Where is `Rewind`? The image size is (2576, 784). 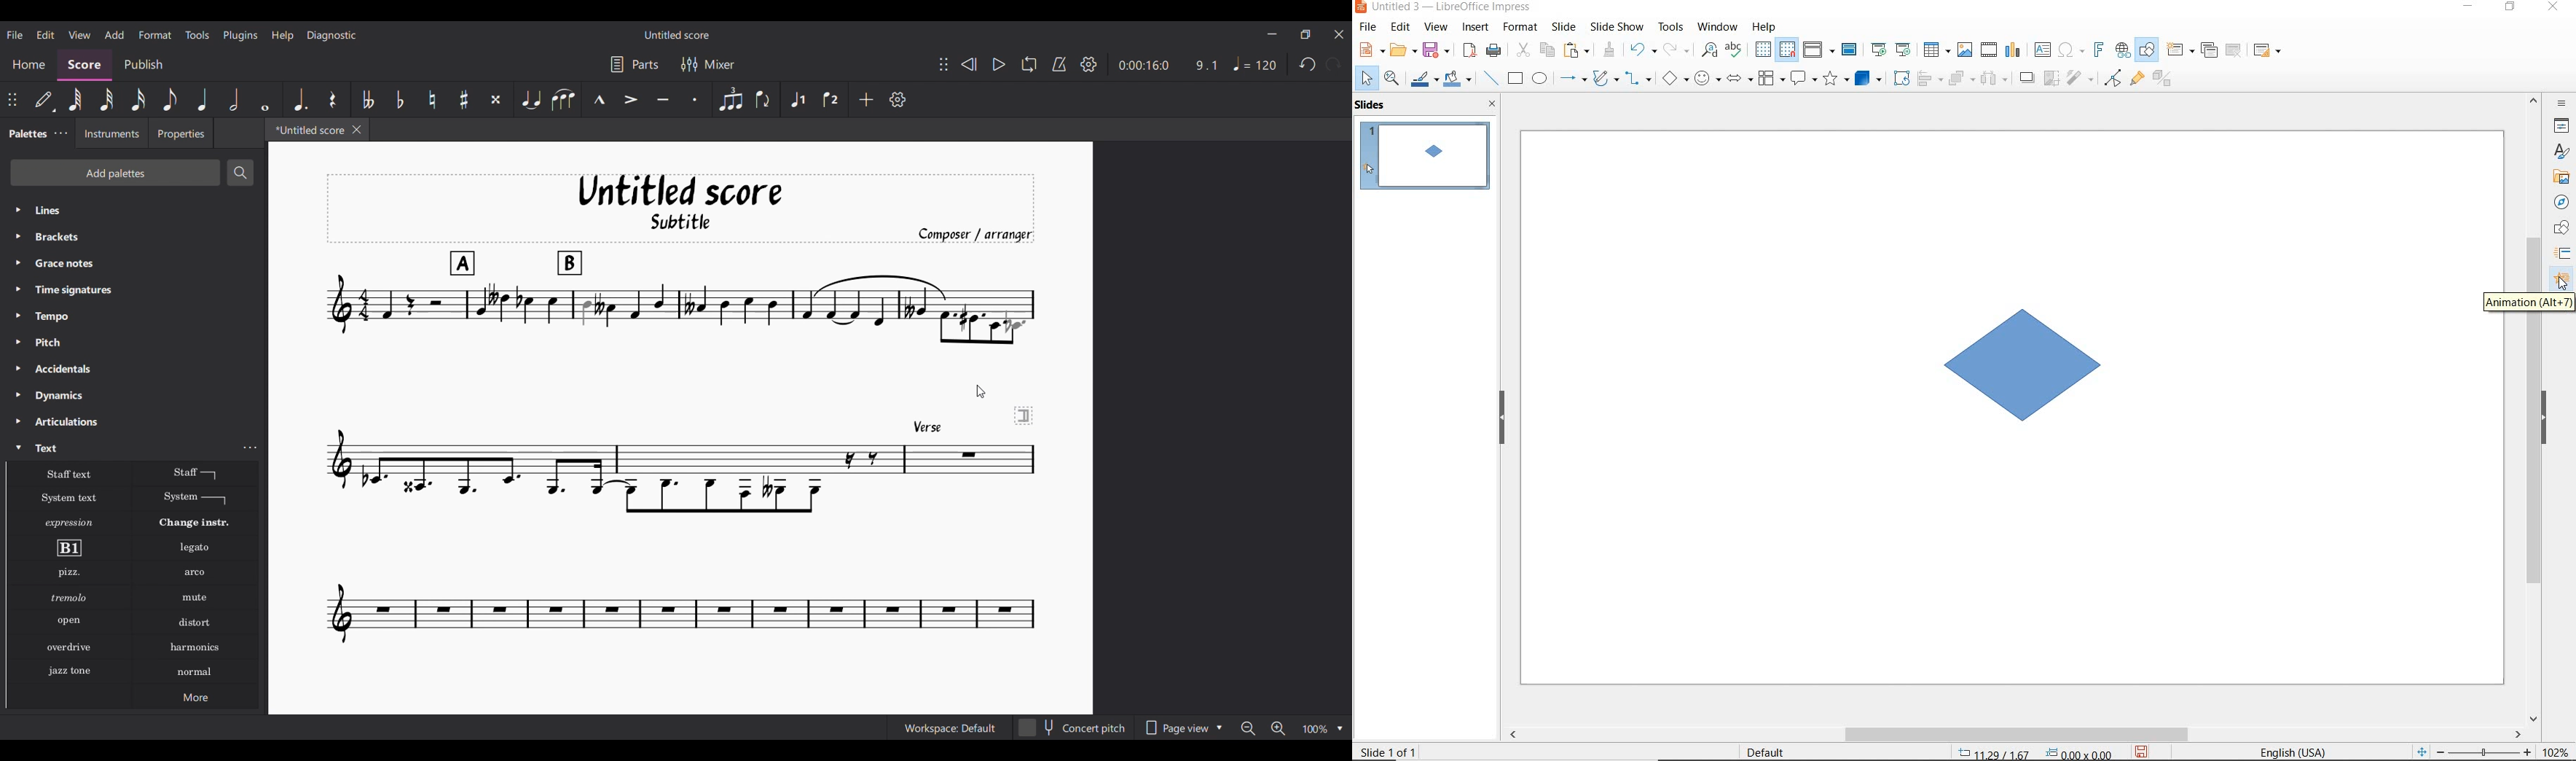 Rewind is located at coordinates (969, 64).